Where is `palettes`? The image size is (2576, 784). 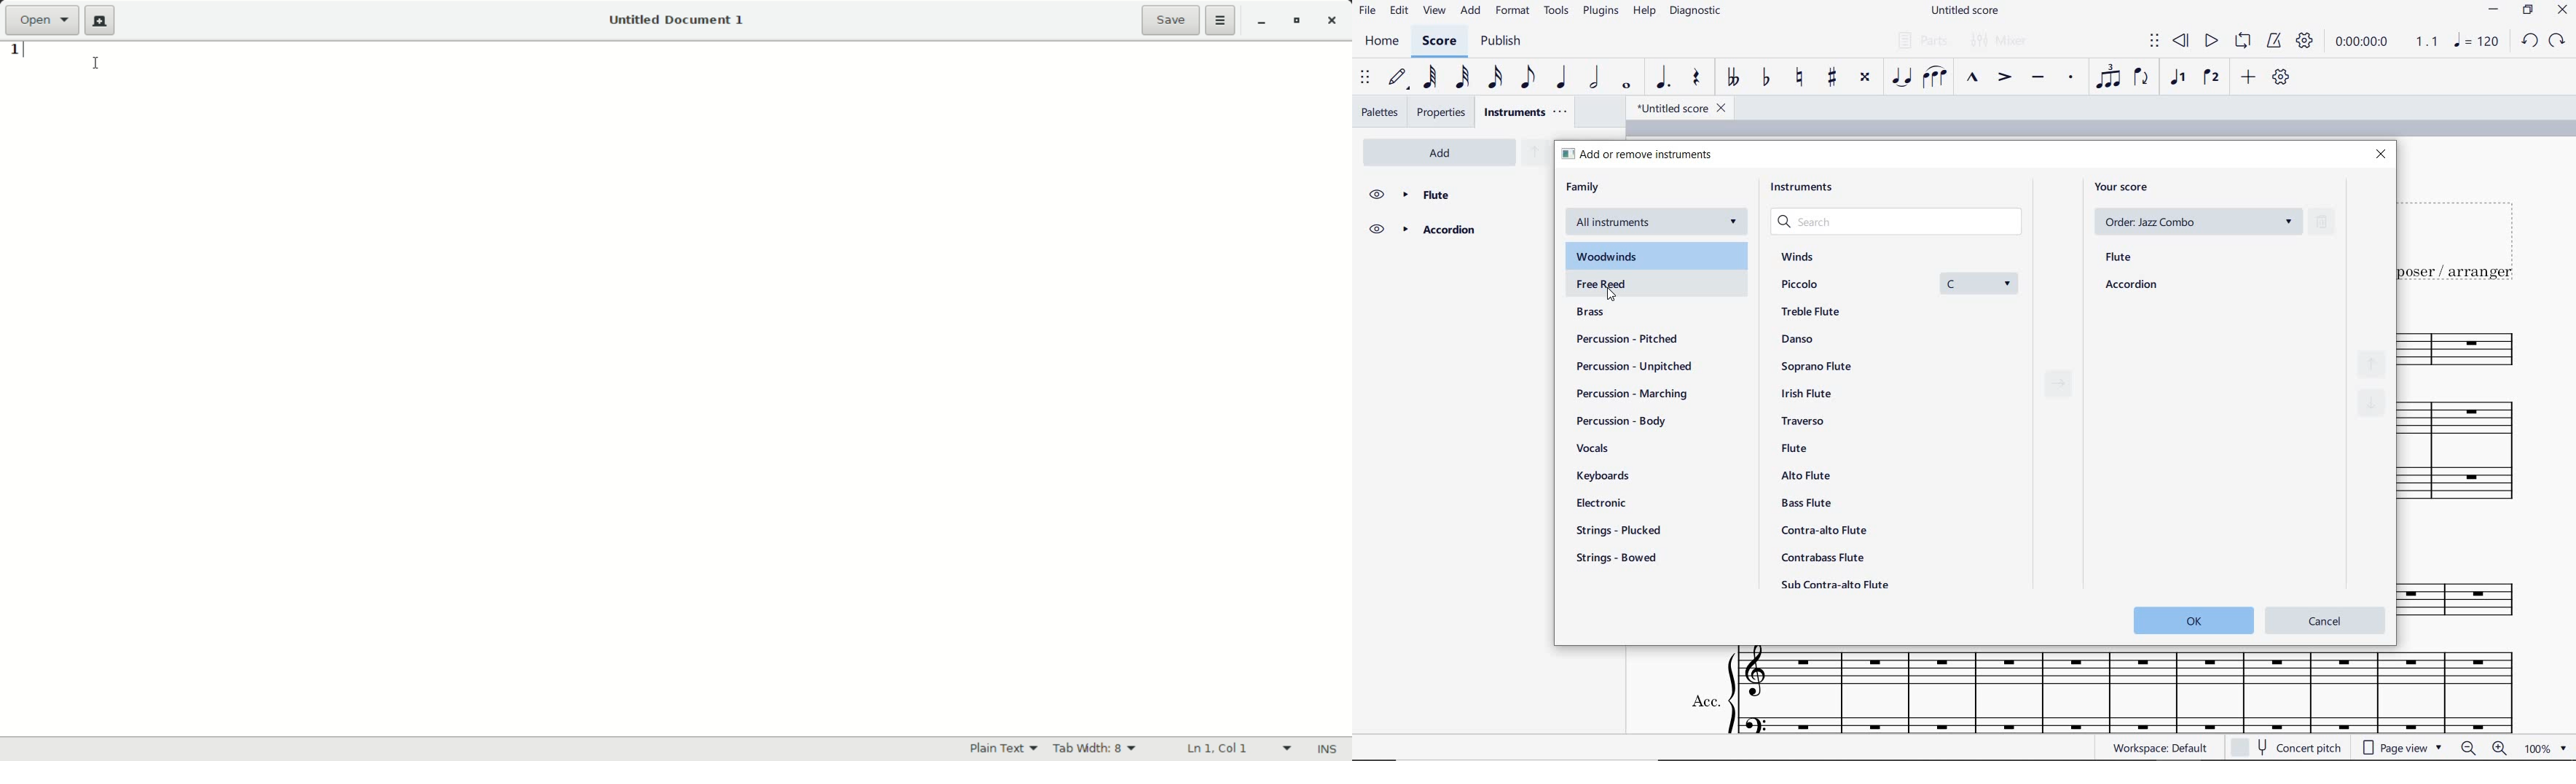 palettes is located at coordinates (1380, 112).